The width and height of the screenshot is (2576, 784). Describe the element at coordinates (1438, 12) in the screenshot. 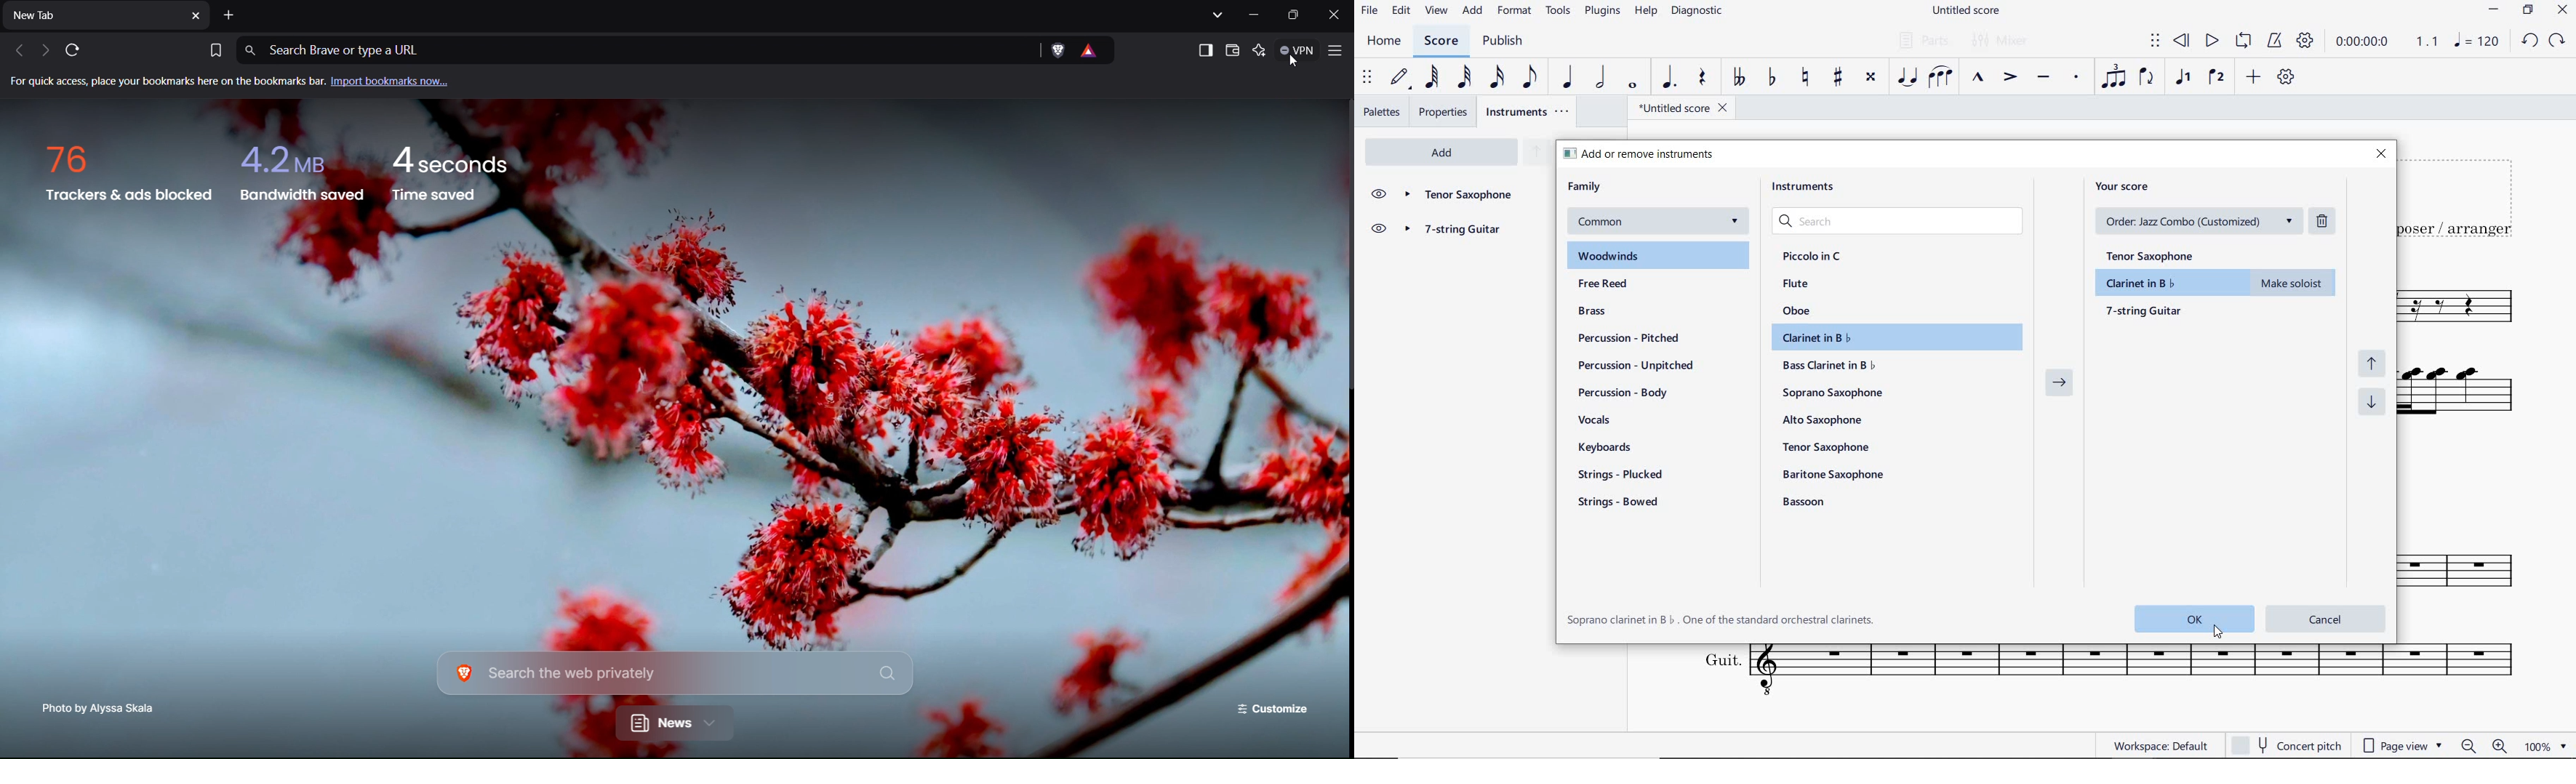

I see `VIEW` at that location.